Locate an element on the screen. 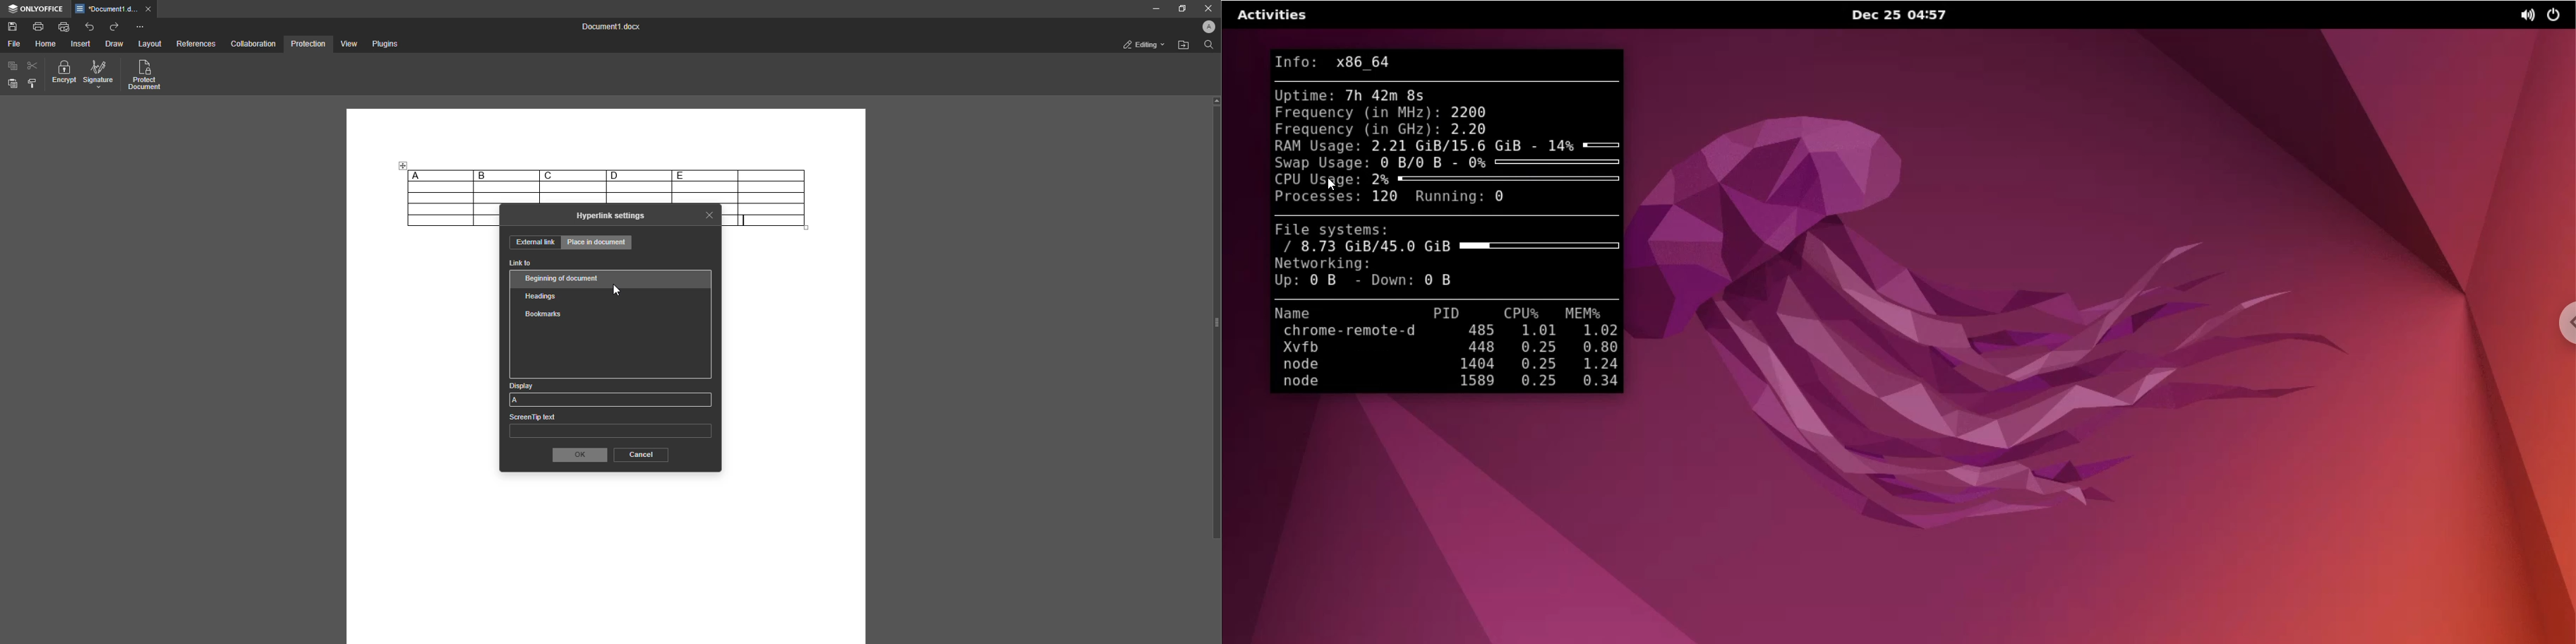 This screenshot has height=644, width=2576. Undo is located at coordinates (90, 26).